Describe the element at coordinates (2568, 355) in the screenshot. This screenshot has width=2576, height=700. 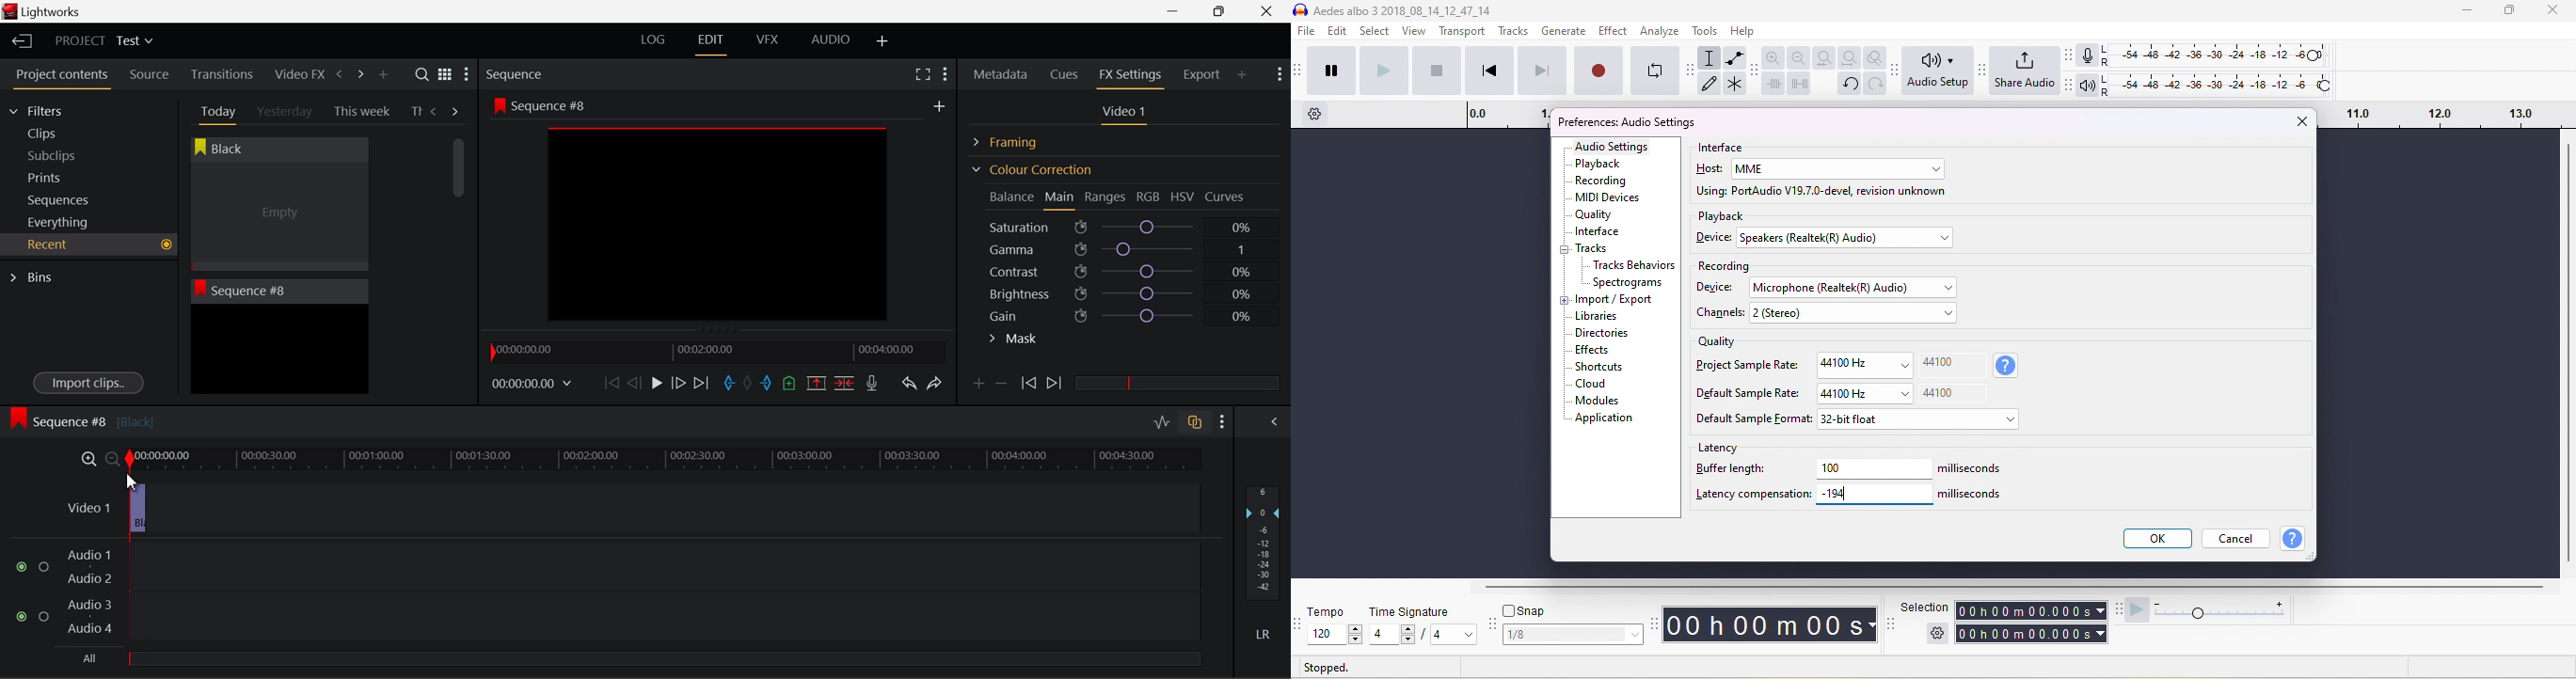
I see `vertical scroll bar` at that location.